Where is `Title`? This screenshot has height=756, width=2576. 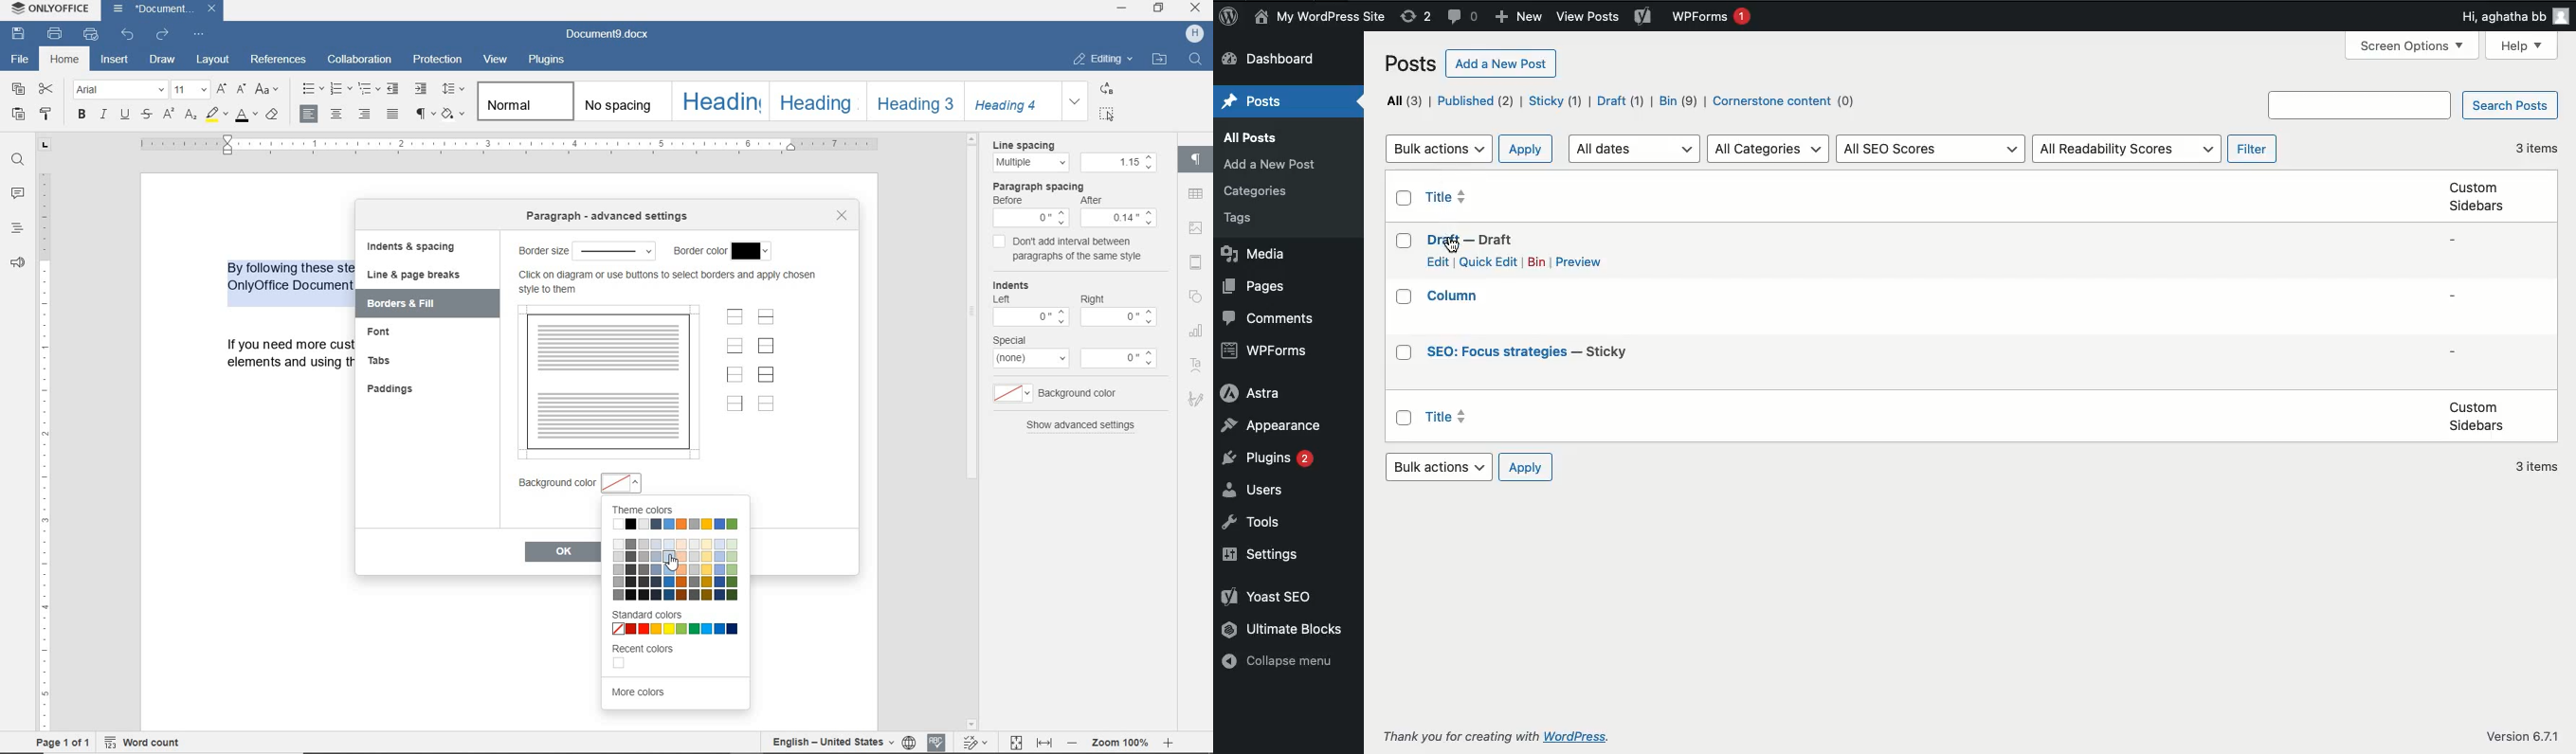 Title is located at coordinates (1448, 417).